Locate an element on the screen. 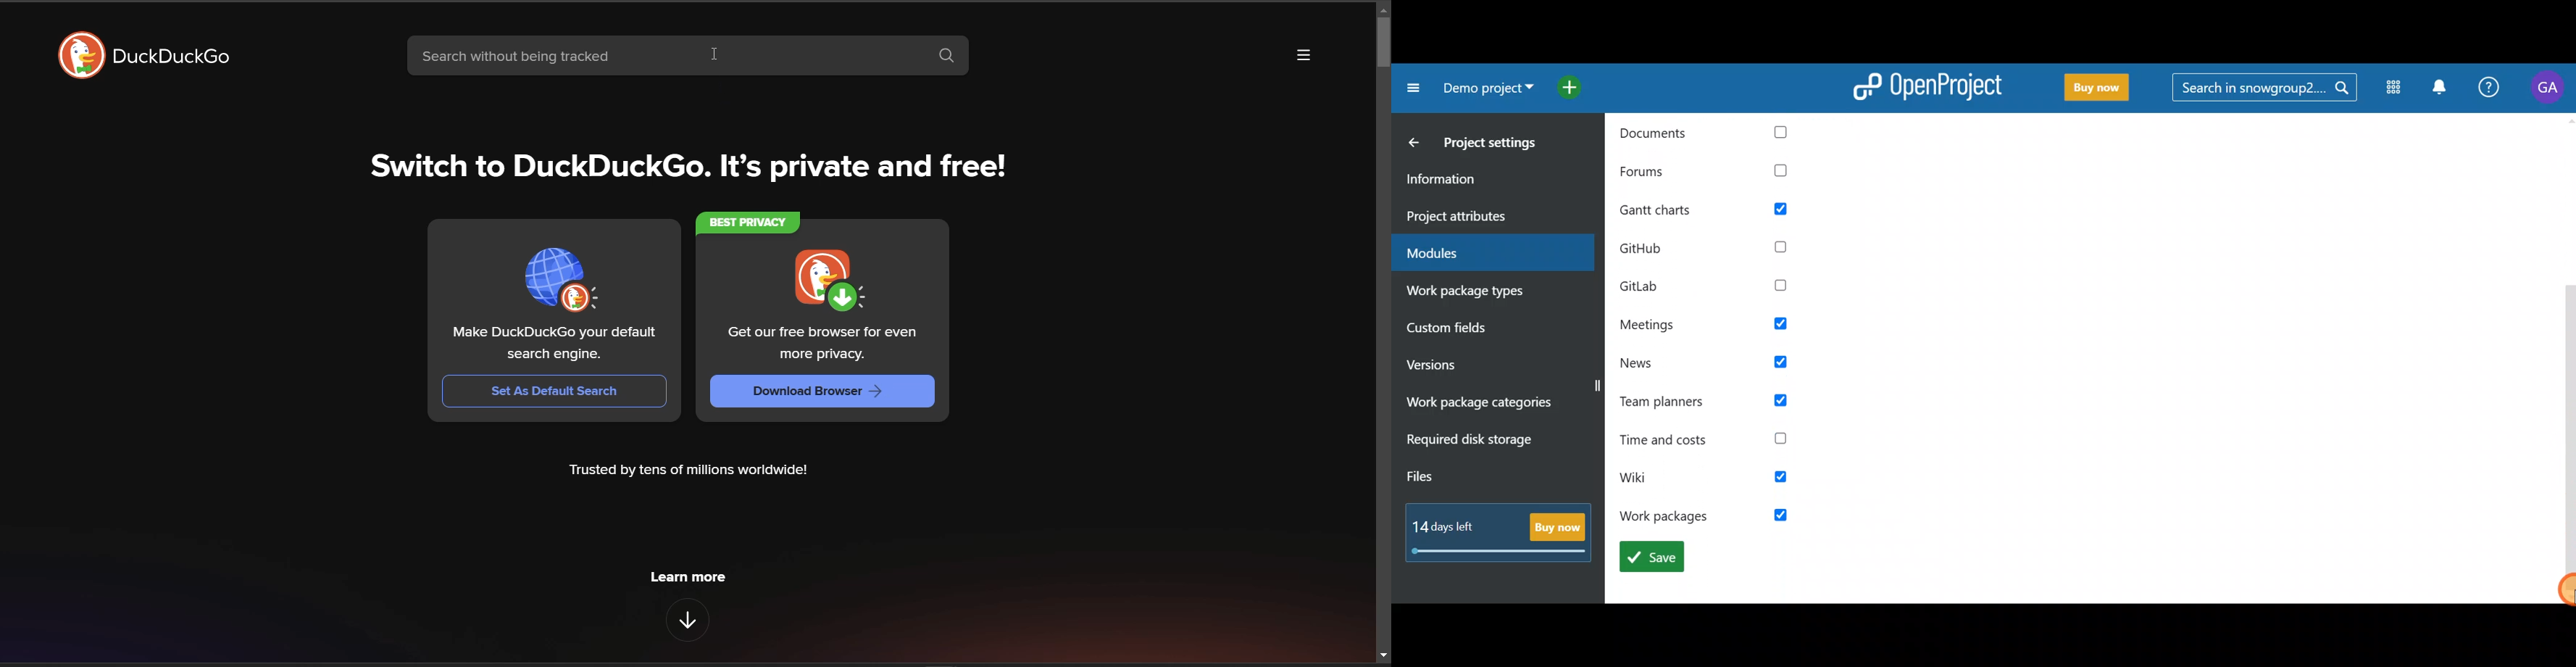  Vertical slider is located at coordinates (2569, 358).